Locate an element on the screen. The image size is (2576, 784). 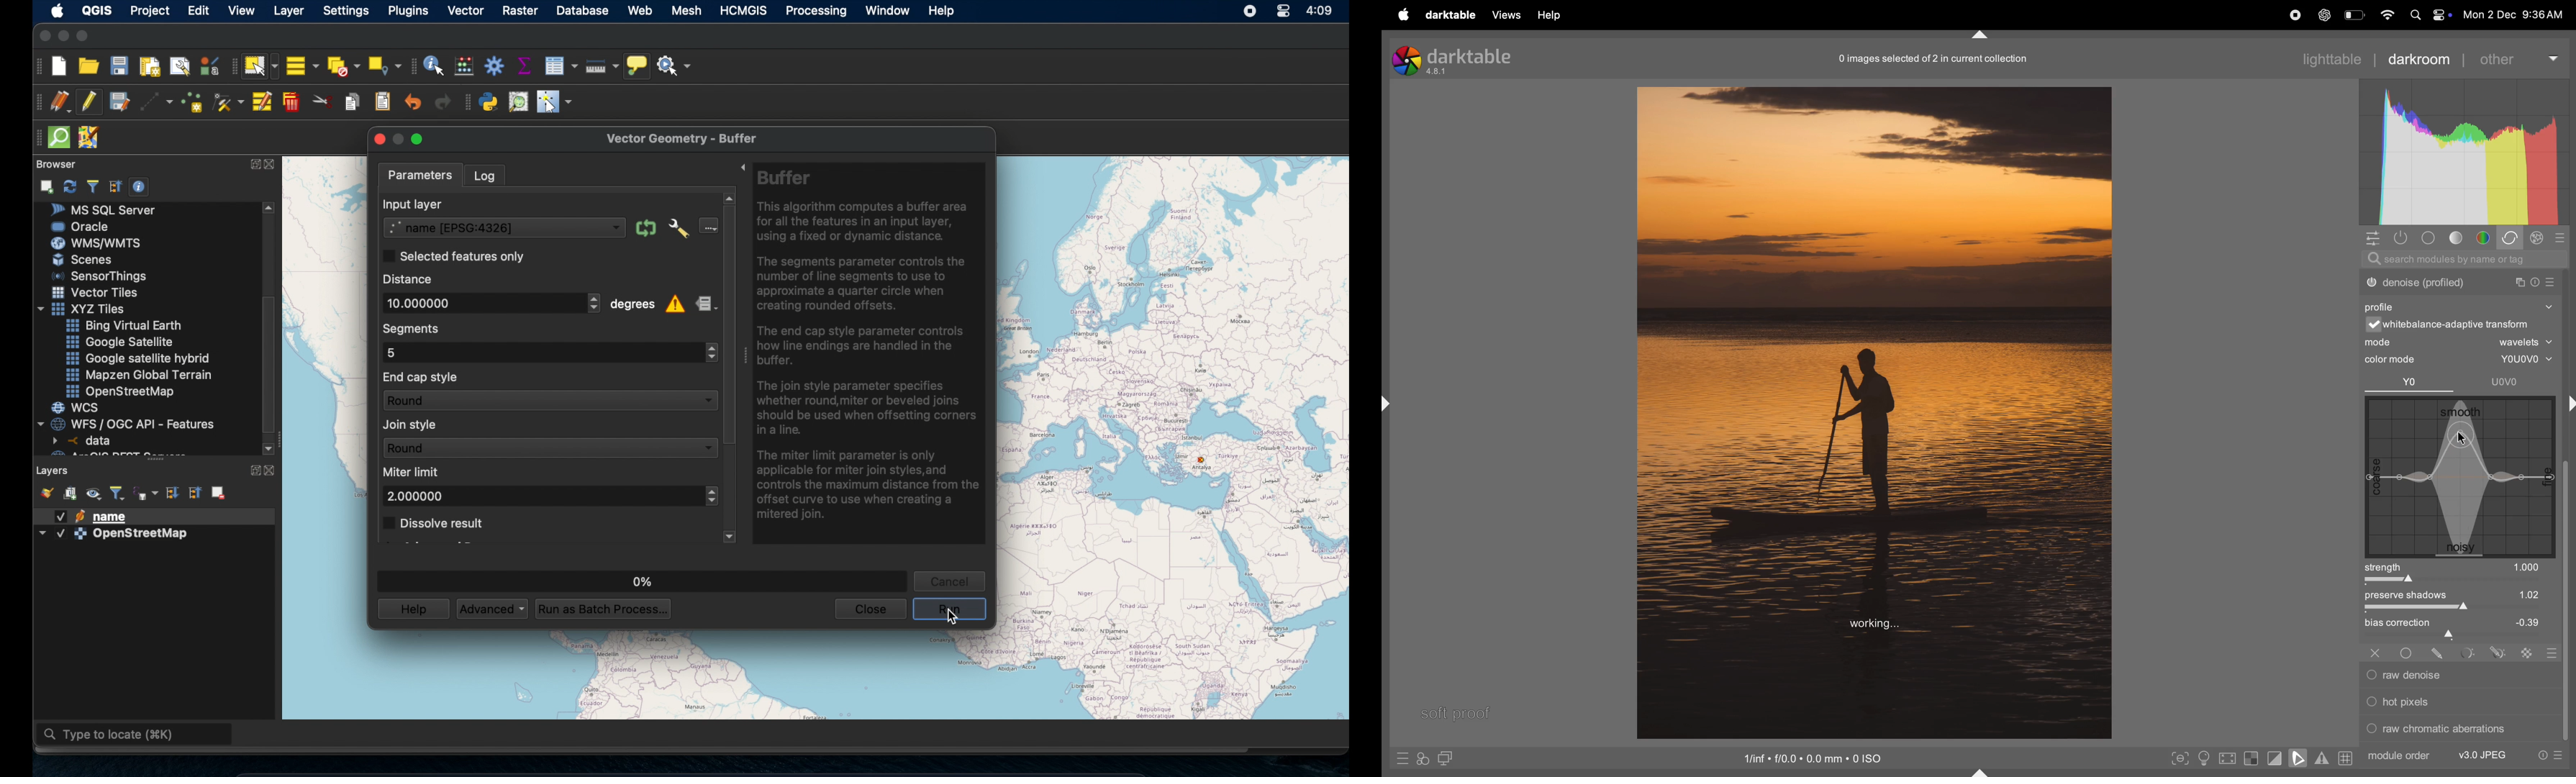
advanced options is located at coordinates (679, 229).